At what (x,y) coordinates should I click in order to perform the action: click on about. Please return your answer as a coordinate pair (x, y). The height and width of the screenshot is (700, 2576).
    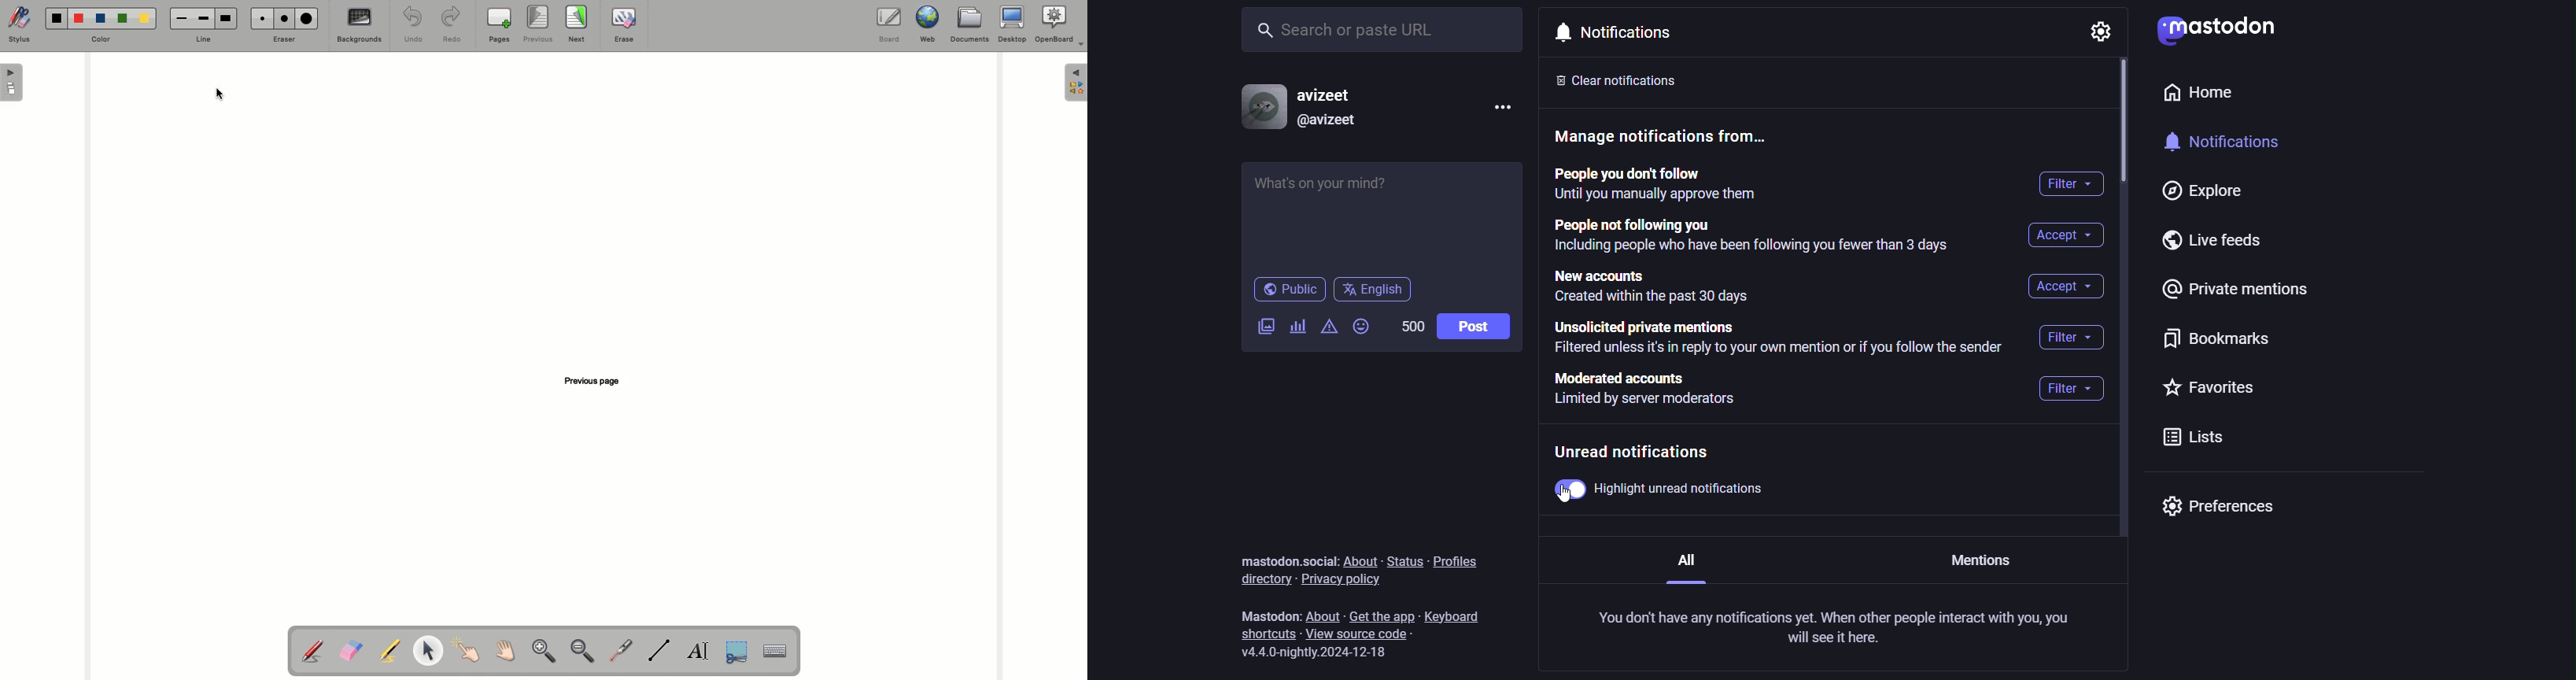
    Looking at the image, I should click on (1324, 615).